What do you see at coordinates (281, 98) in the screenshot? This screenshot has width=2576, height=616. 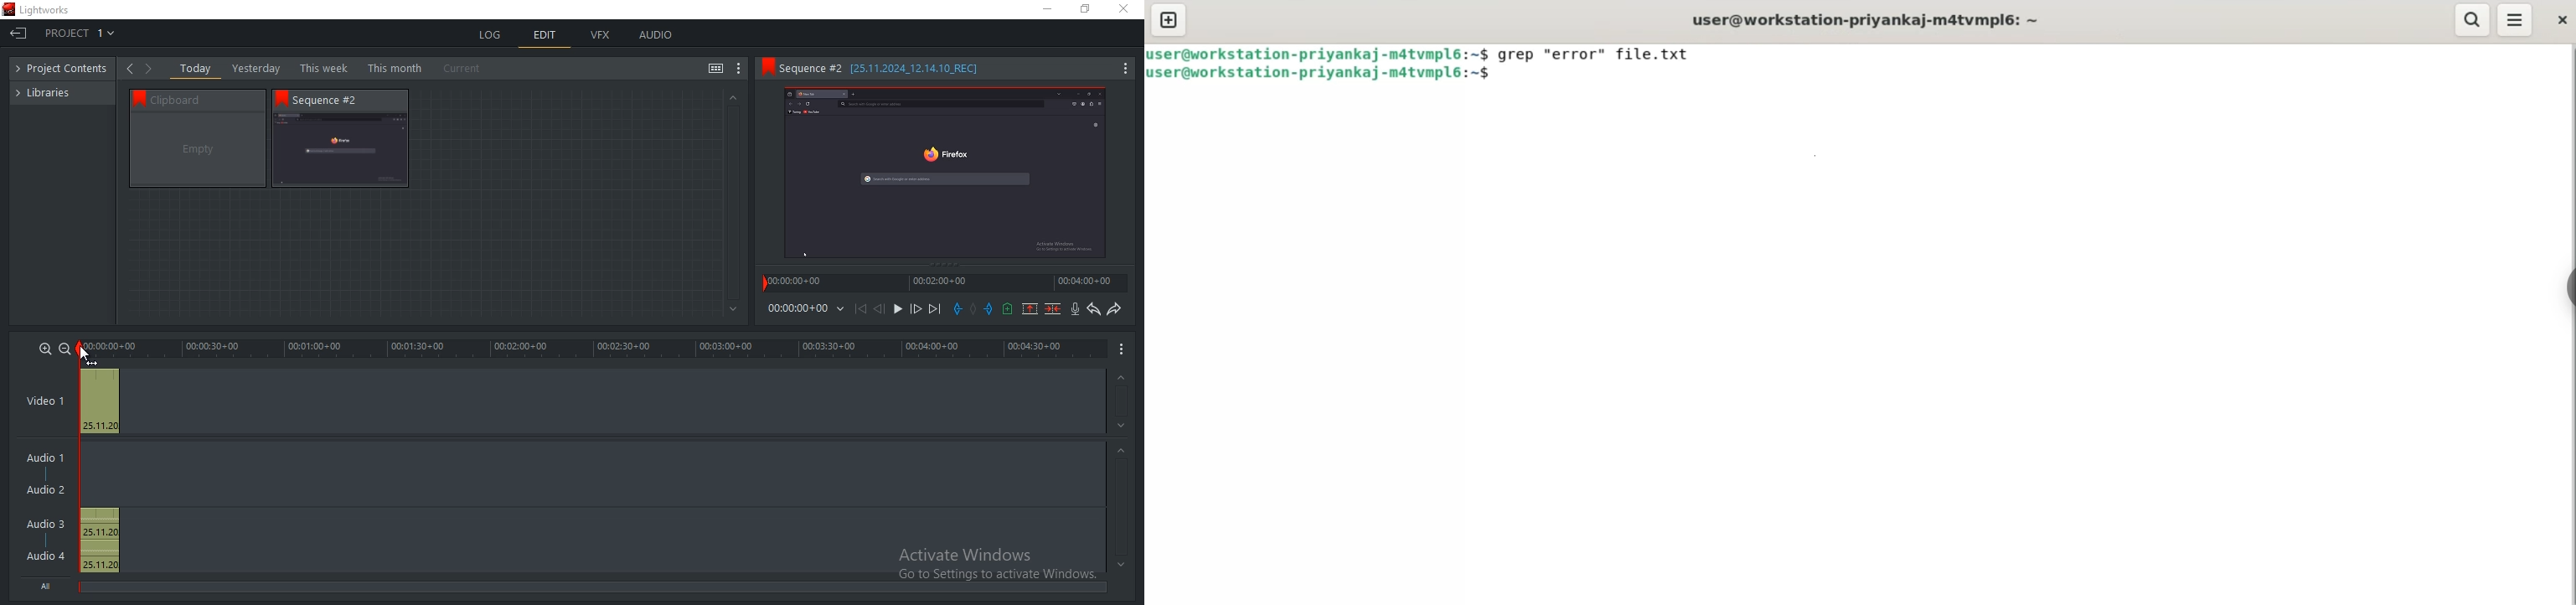 I see `Bookmark icon` at bounding box center [281, 98].